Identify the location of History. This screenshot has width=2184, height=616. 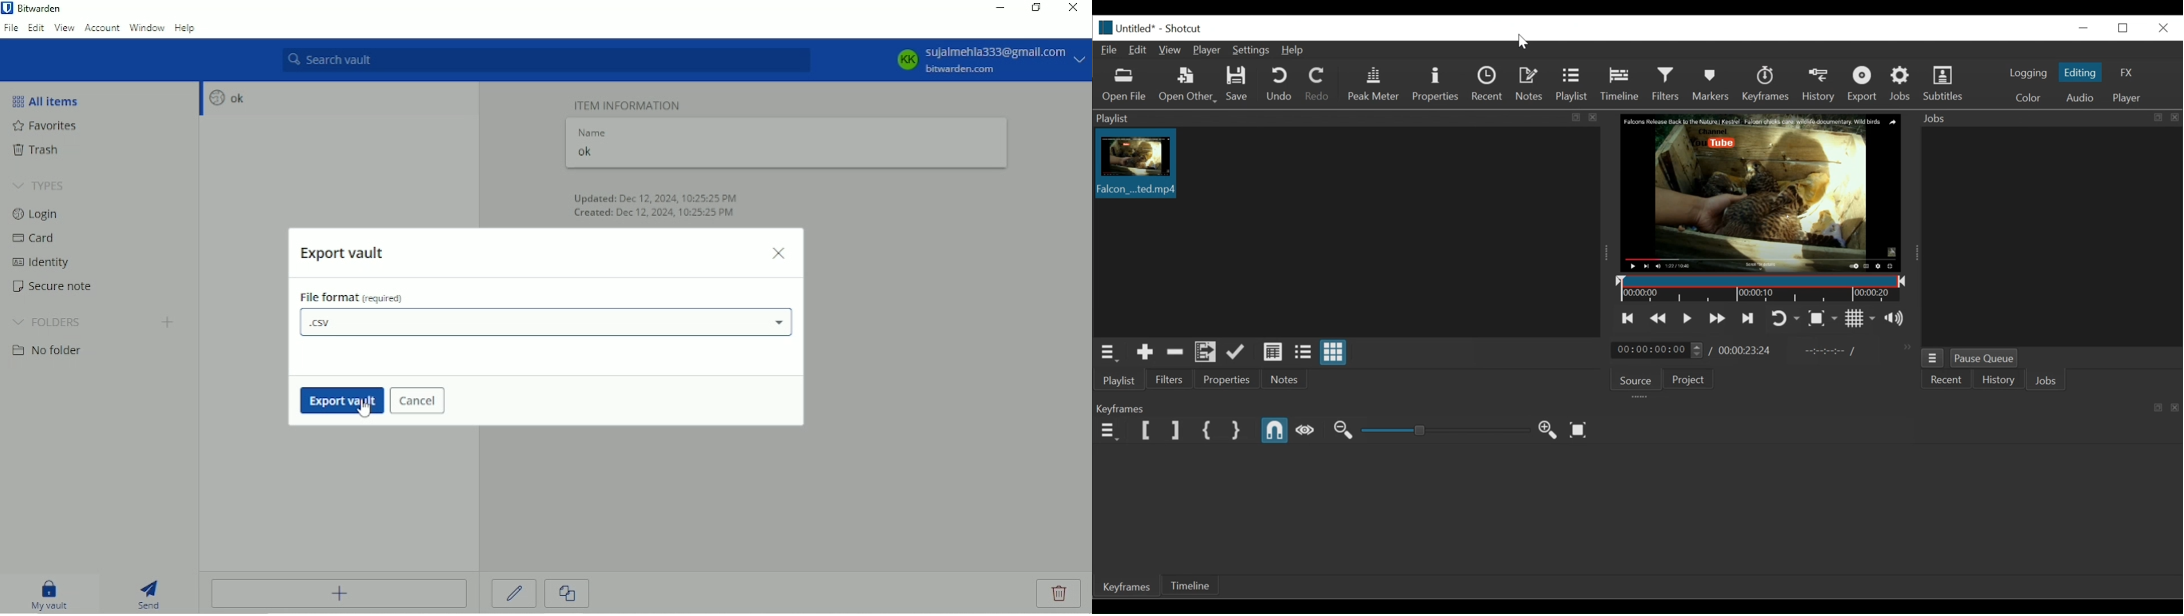
(2001, 381).